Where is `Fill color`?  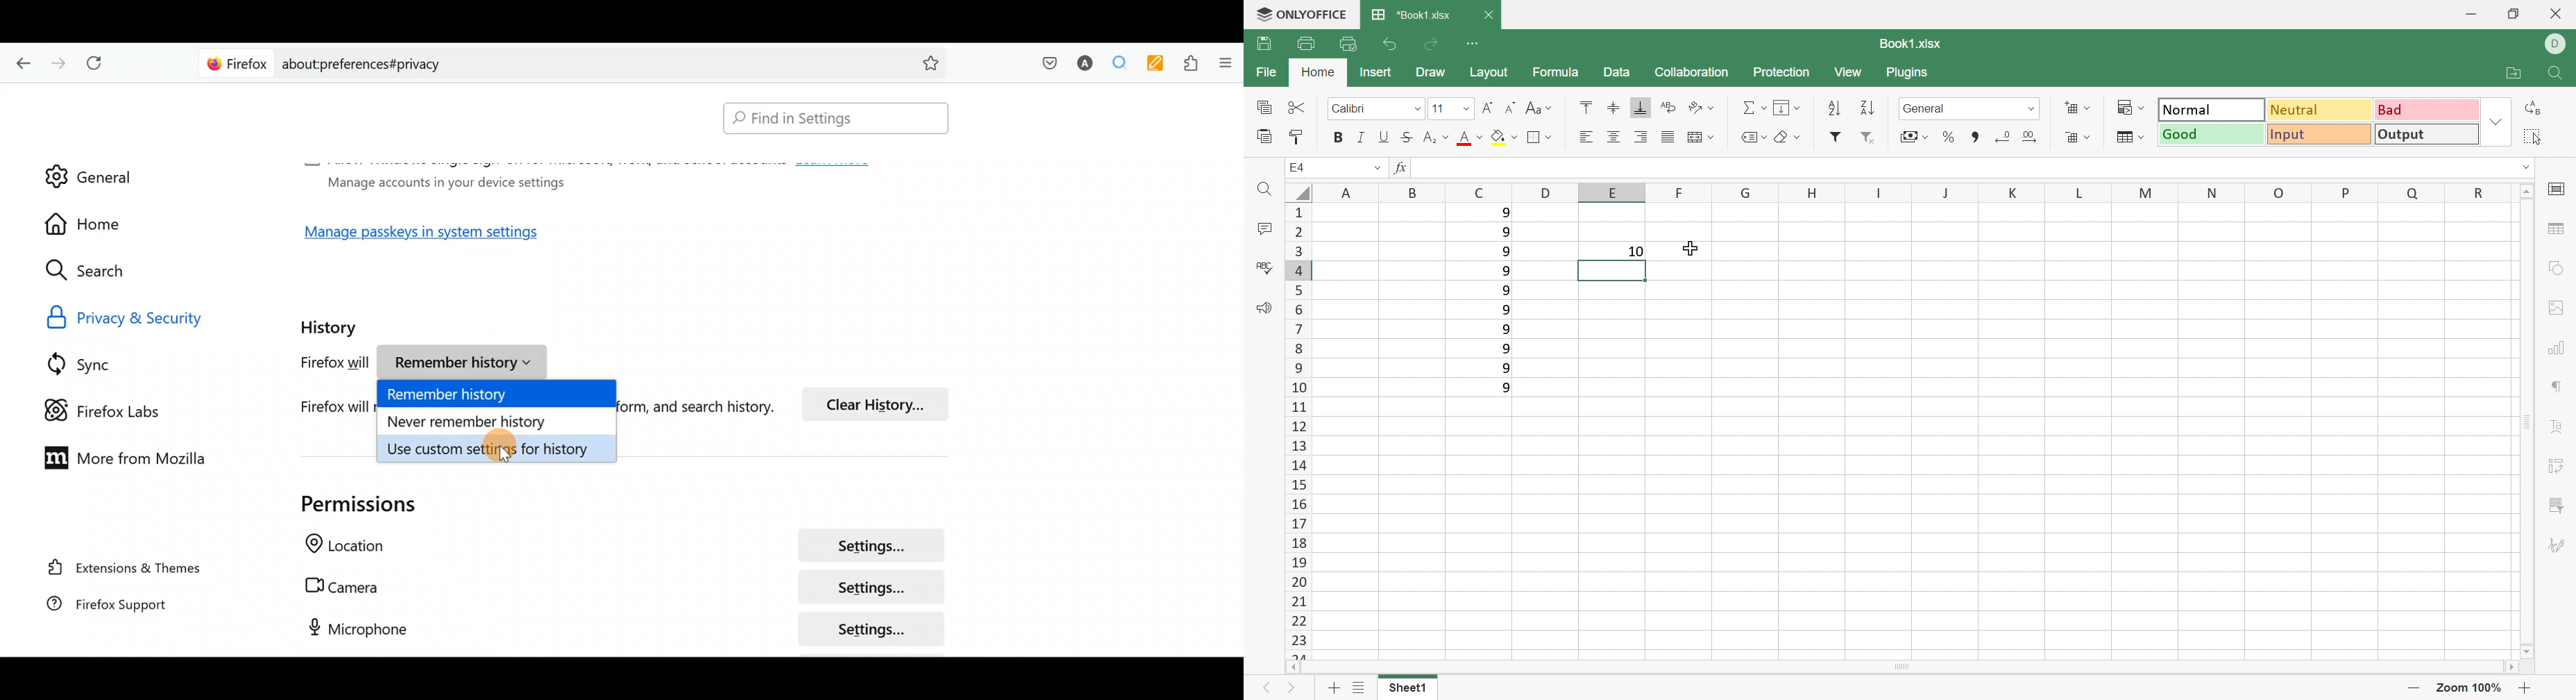 Fill color is located at coordinates (1504, 137).